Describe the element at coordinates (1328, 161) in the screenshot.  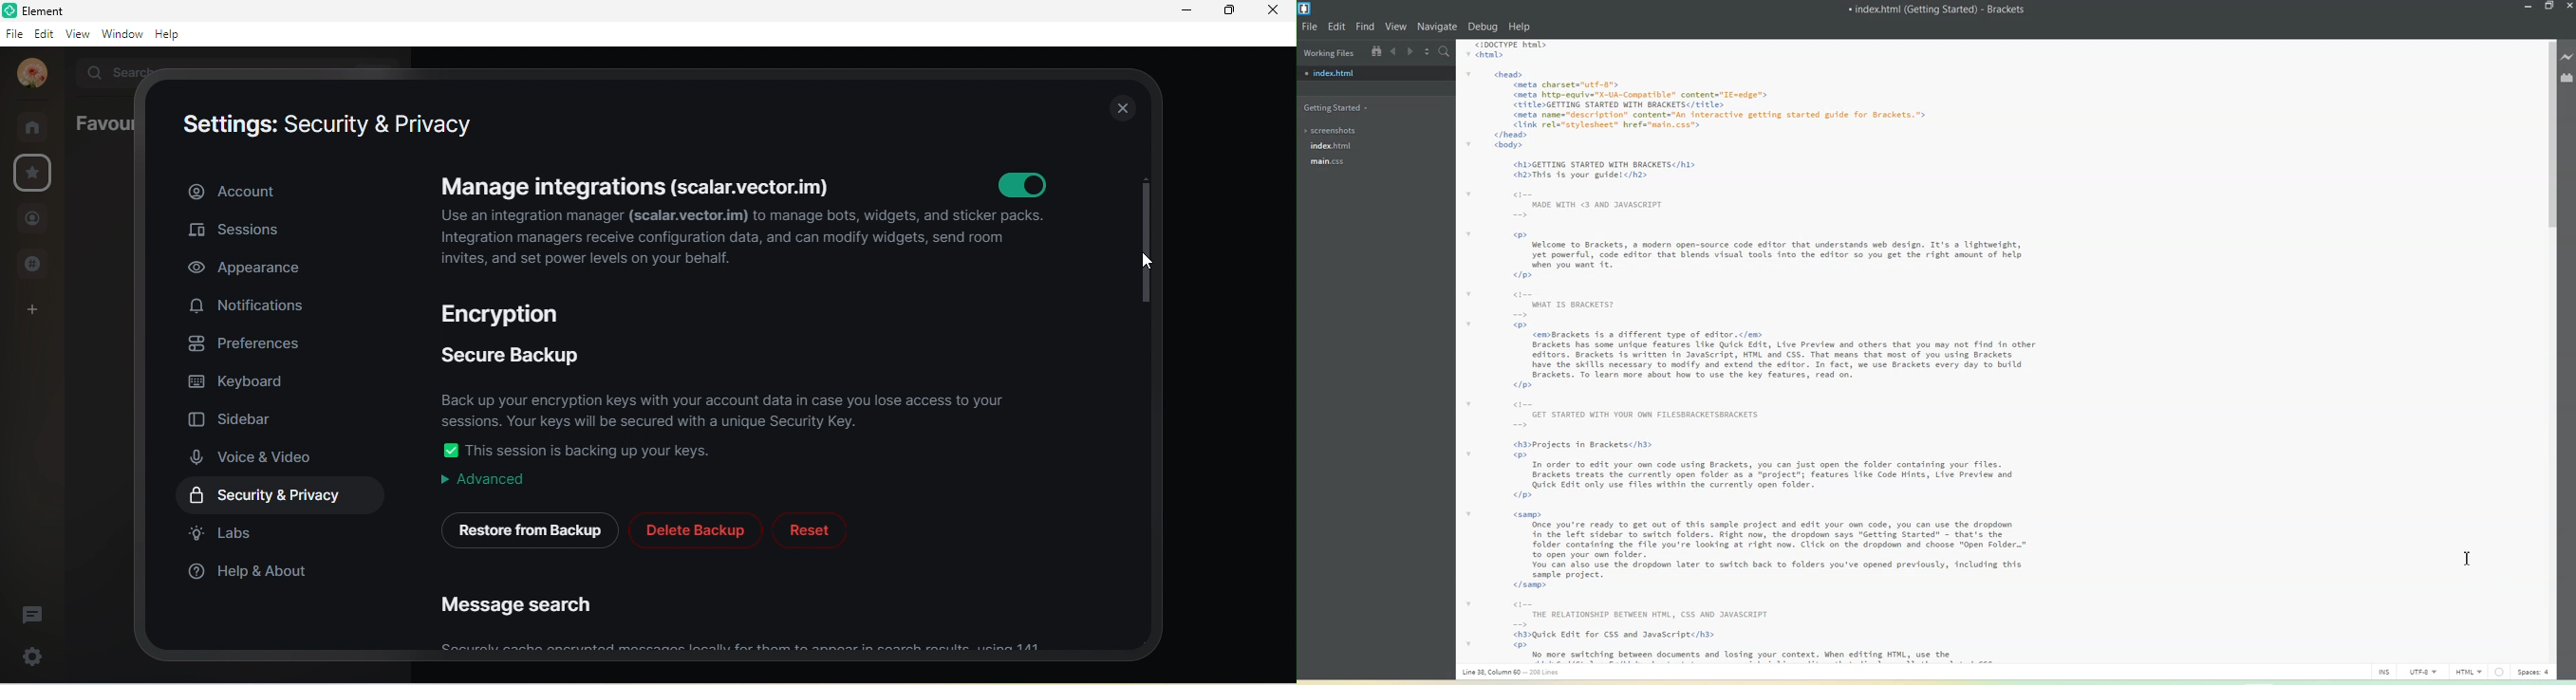
I see `main.css` at that location.